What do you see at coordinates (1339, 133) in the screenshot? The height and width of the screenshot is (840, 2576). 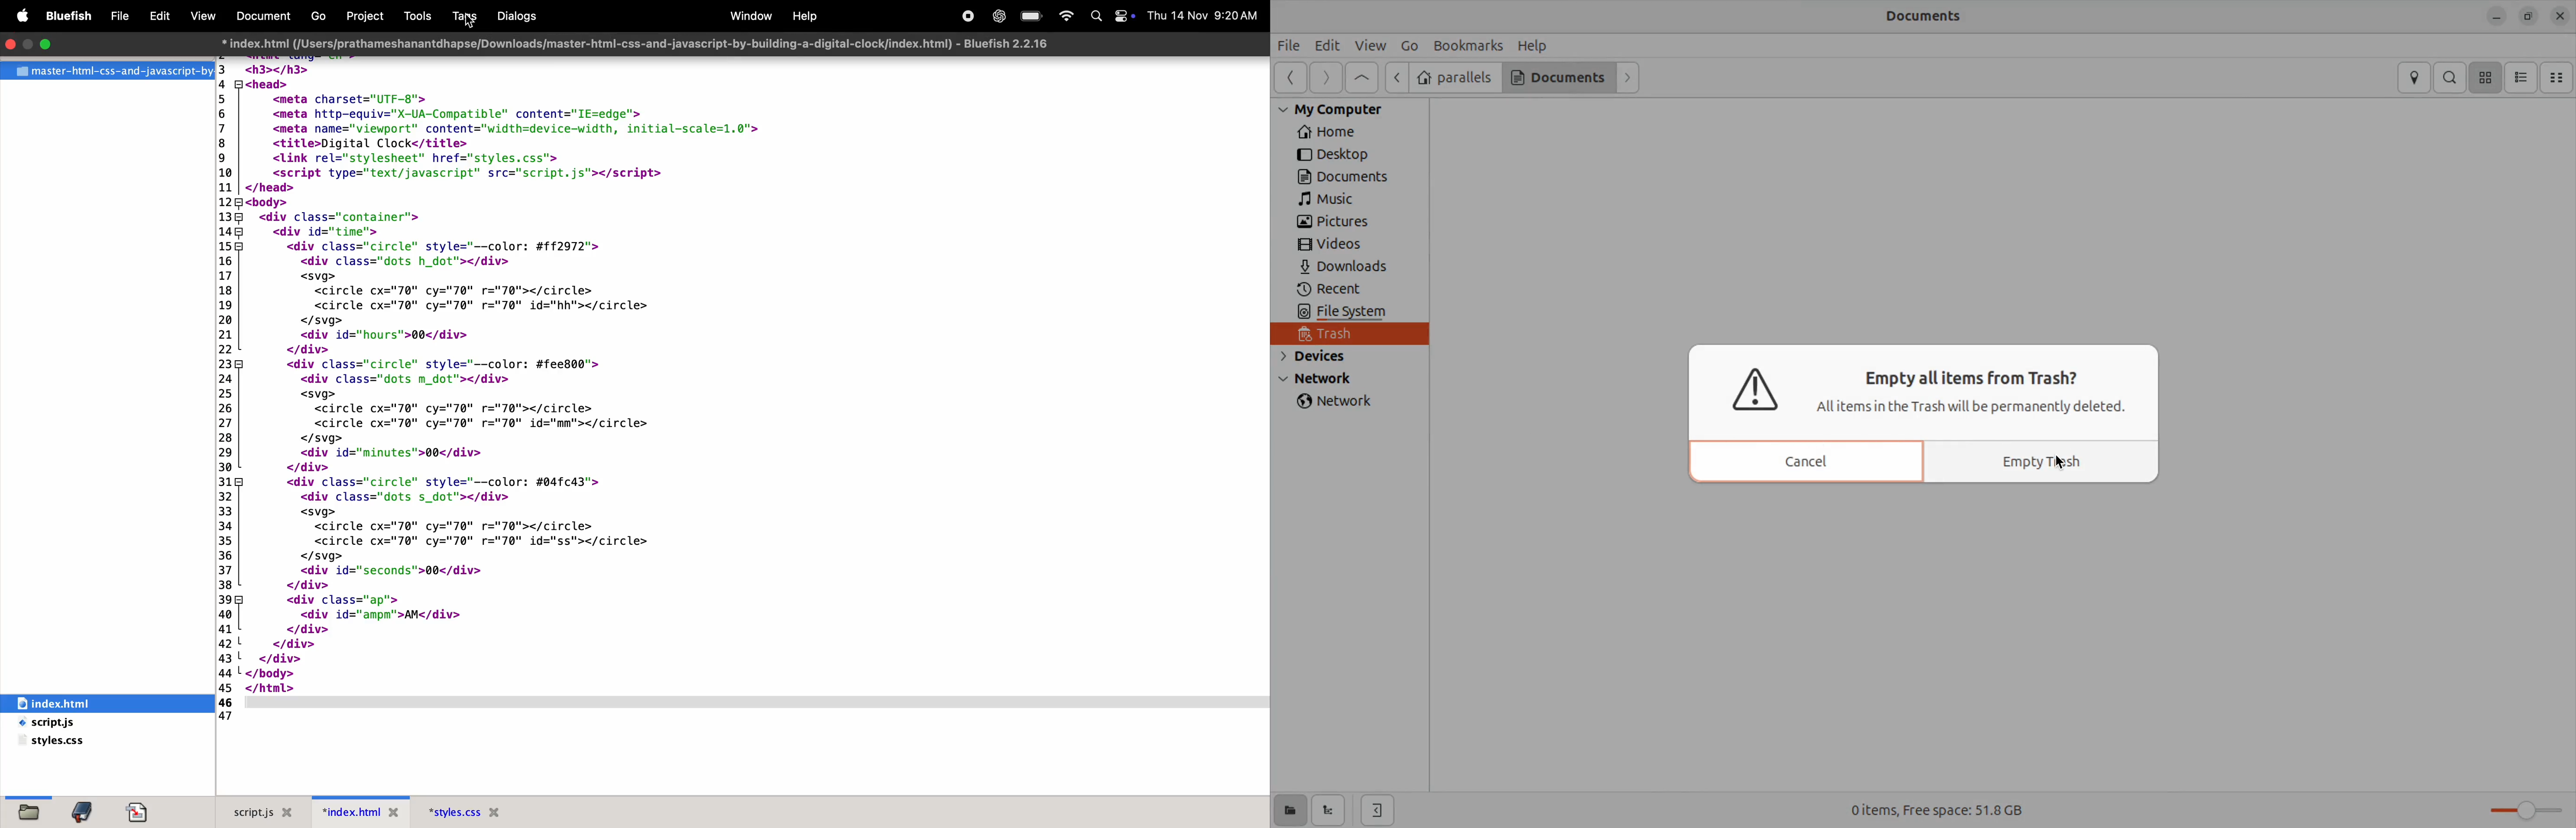 I see `Home` at bounding box center [1339, 133].